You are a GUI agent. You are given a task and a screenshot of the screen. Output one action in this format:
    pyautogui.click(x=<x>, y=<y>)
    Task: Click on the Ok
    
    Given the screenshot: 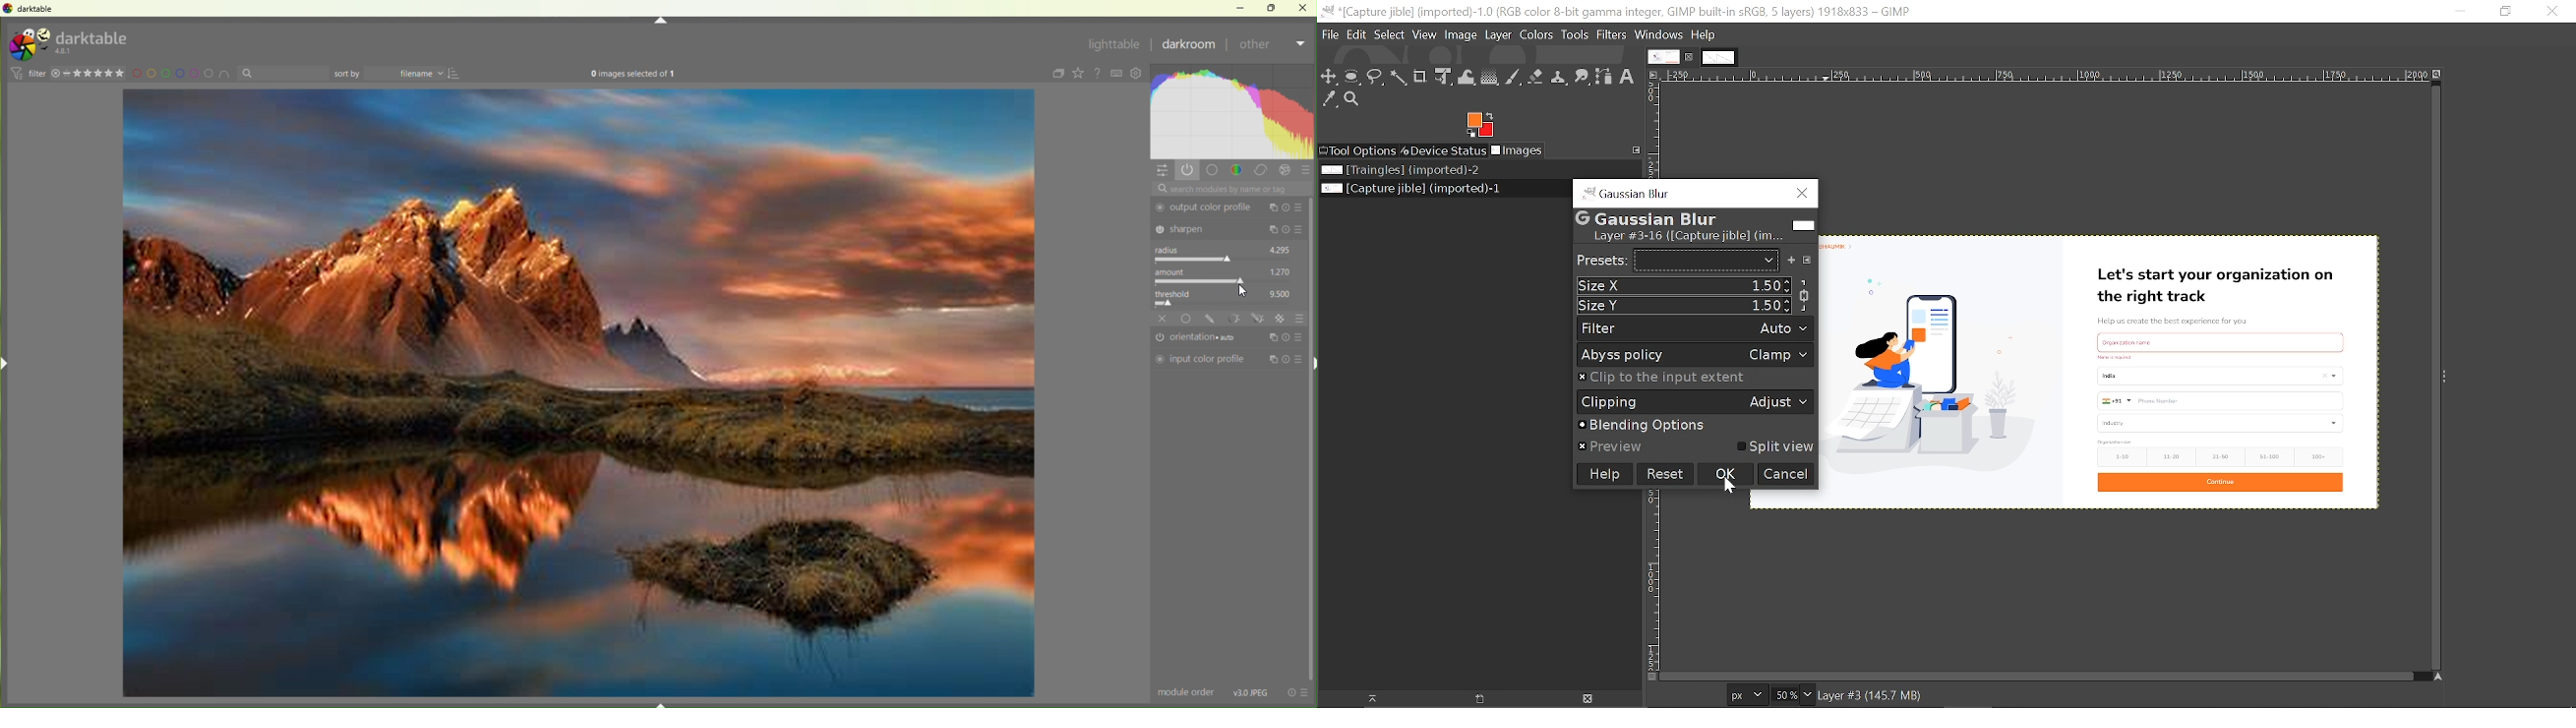 What is the action you would take?
    pyautogui.click(x=1724, y=474)
    